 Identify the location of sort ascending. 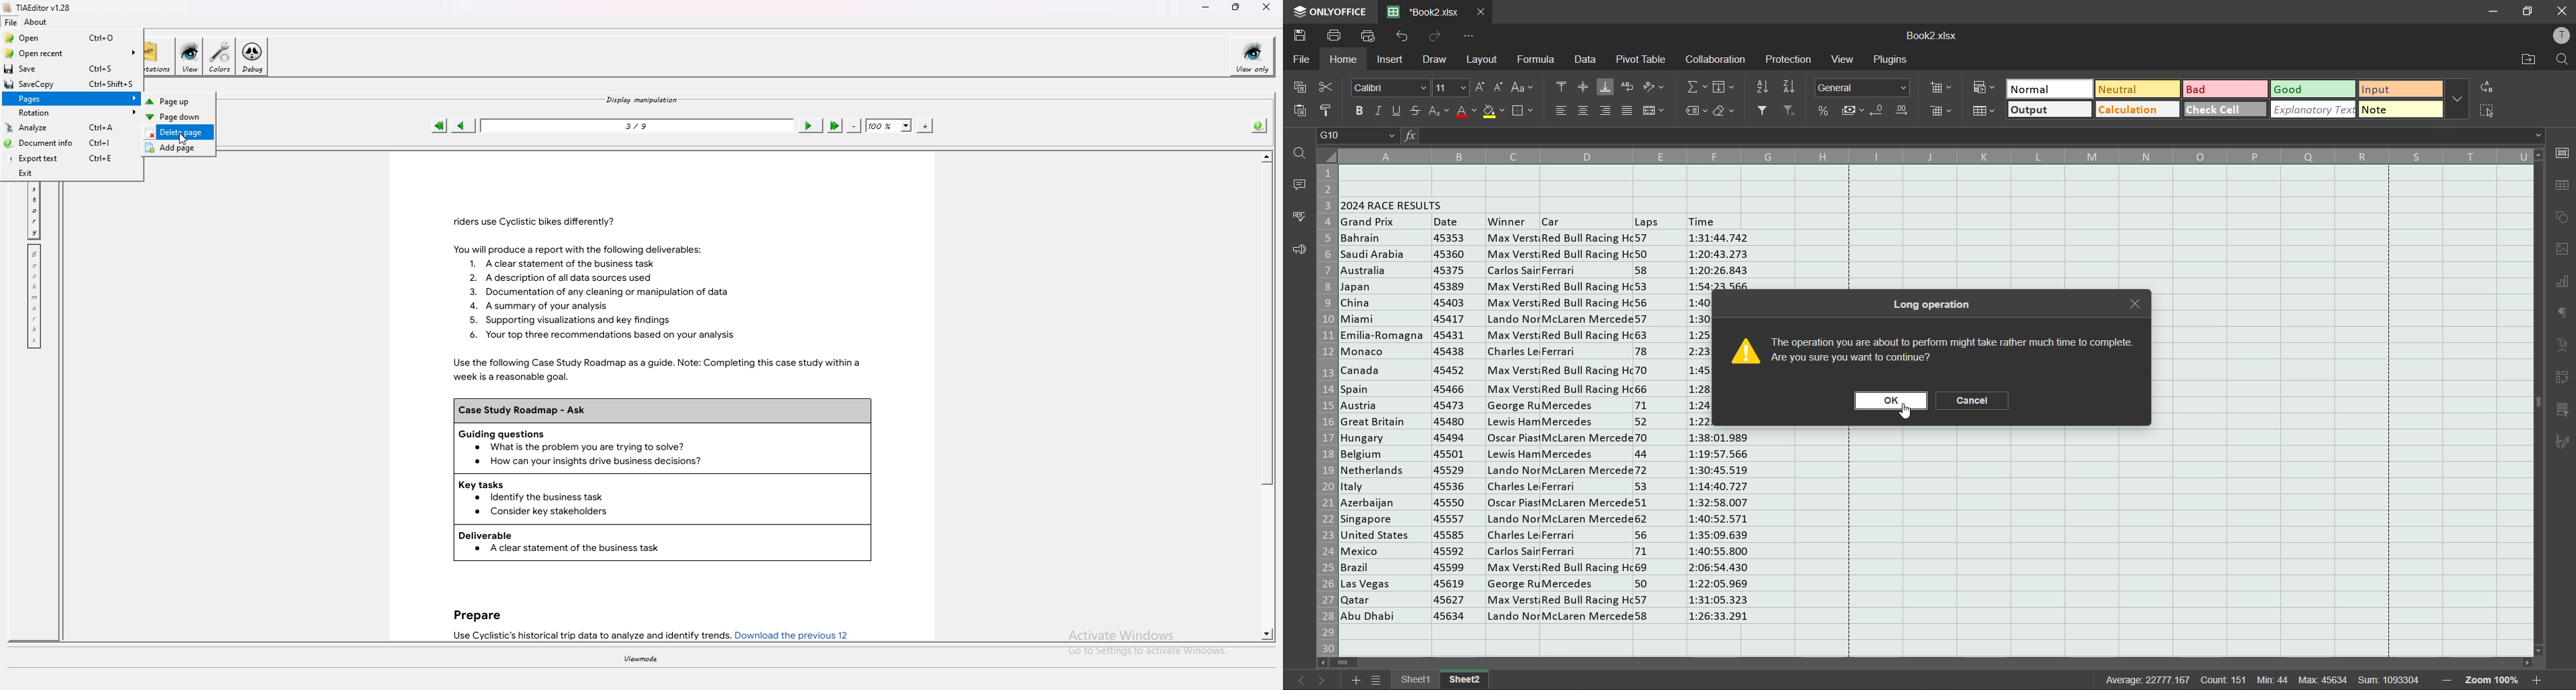
(1763, 87).